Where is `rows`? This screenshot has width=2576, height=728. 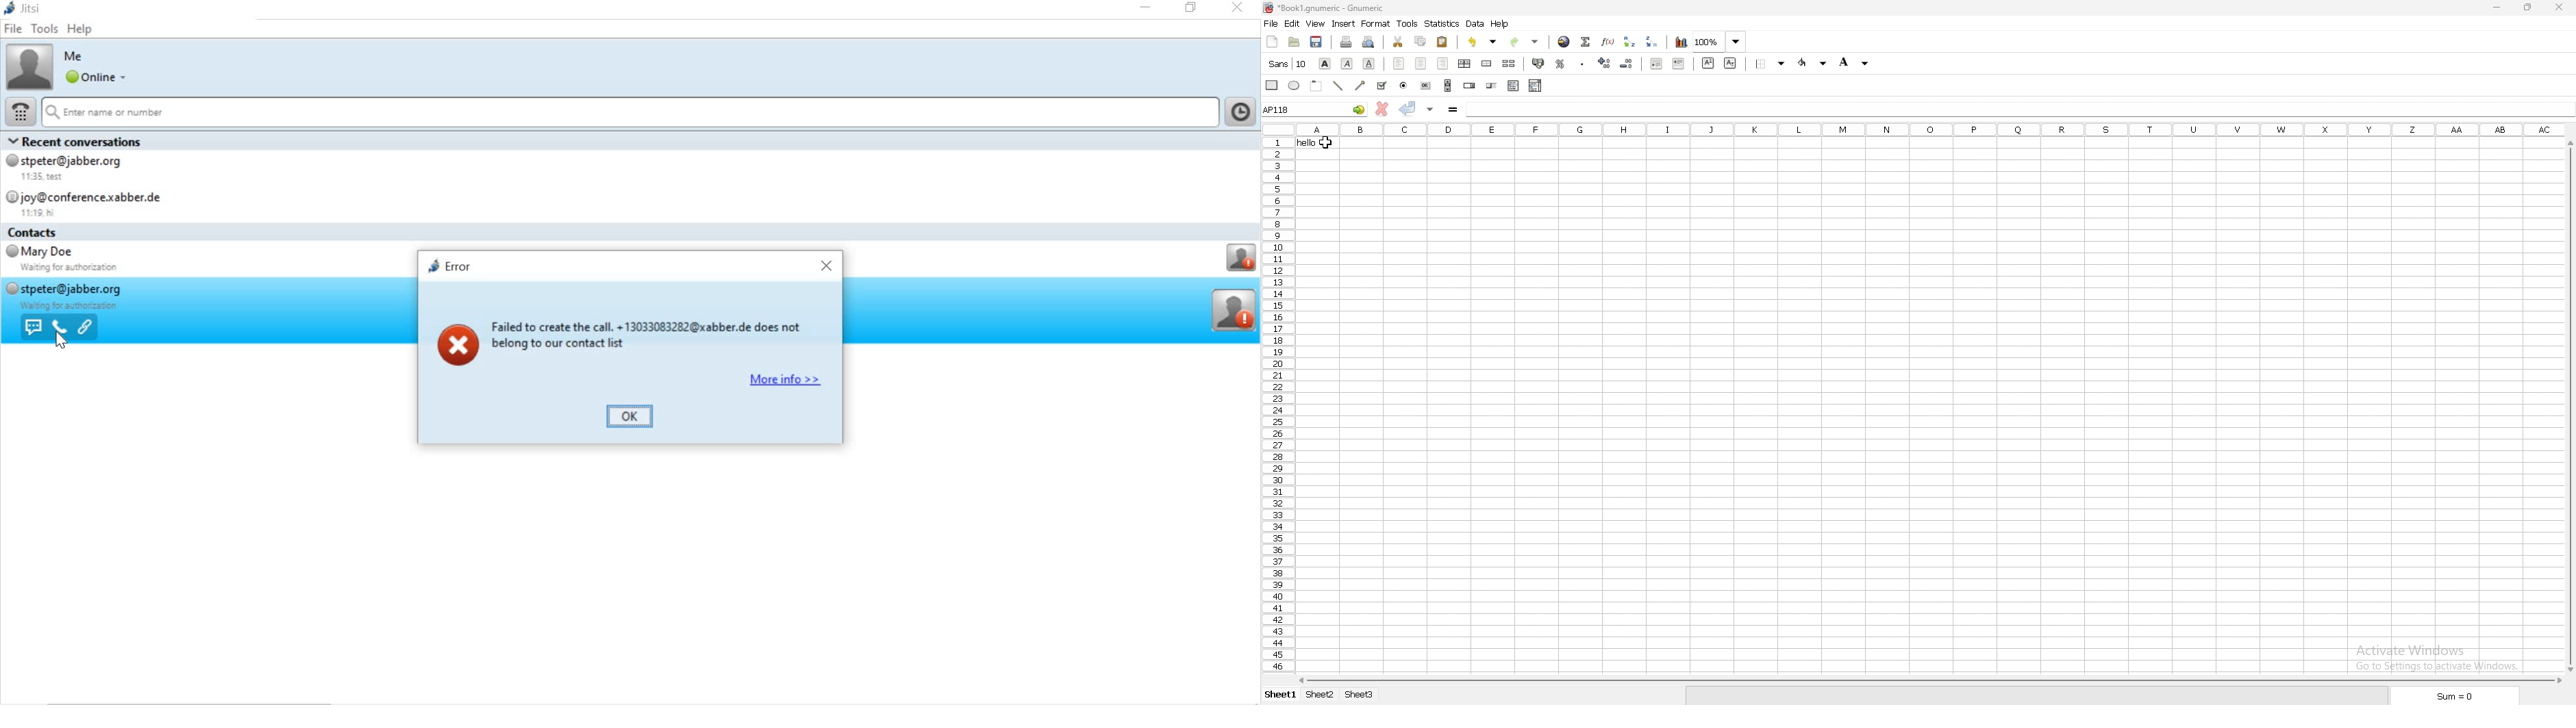
rows is located at coordinates (1274, 404).